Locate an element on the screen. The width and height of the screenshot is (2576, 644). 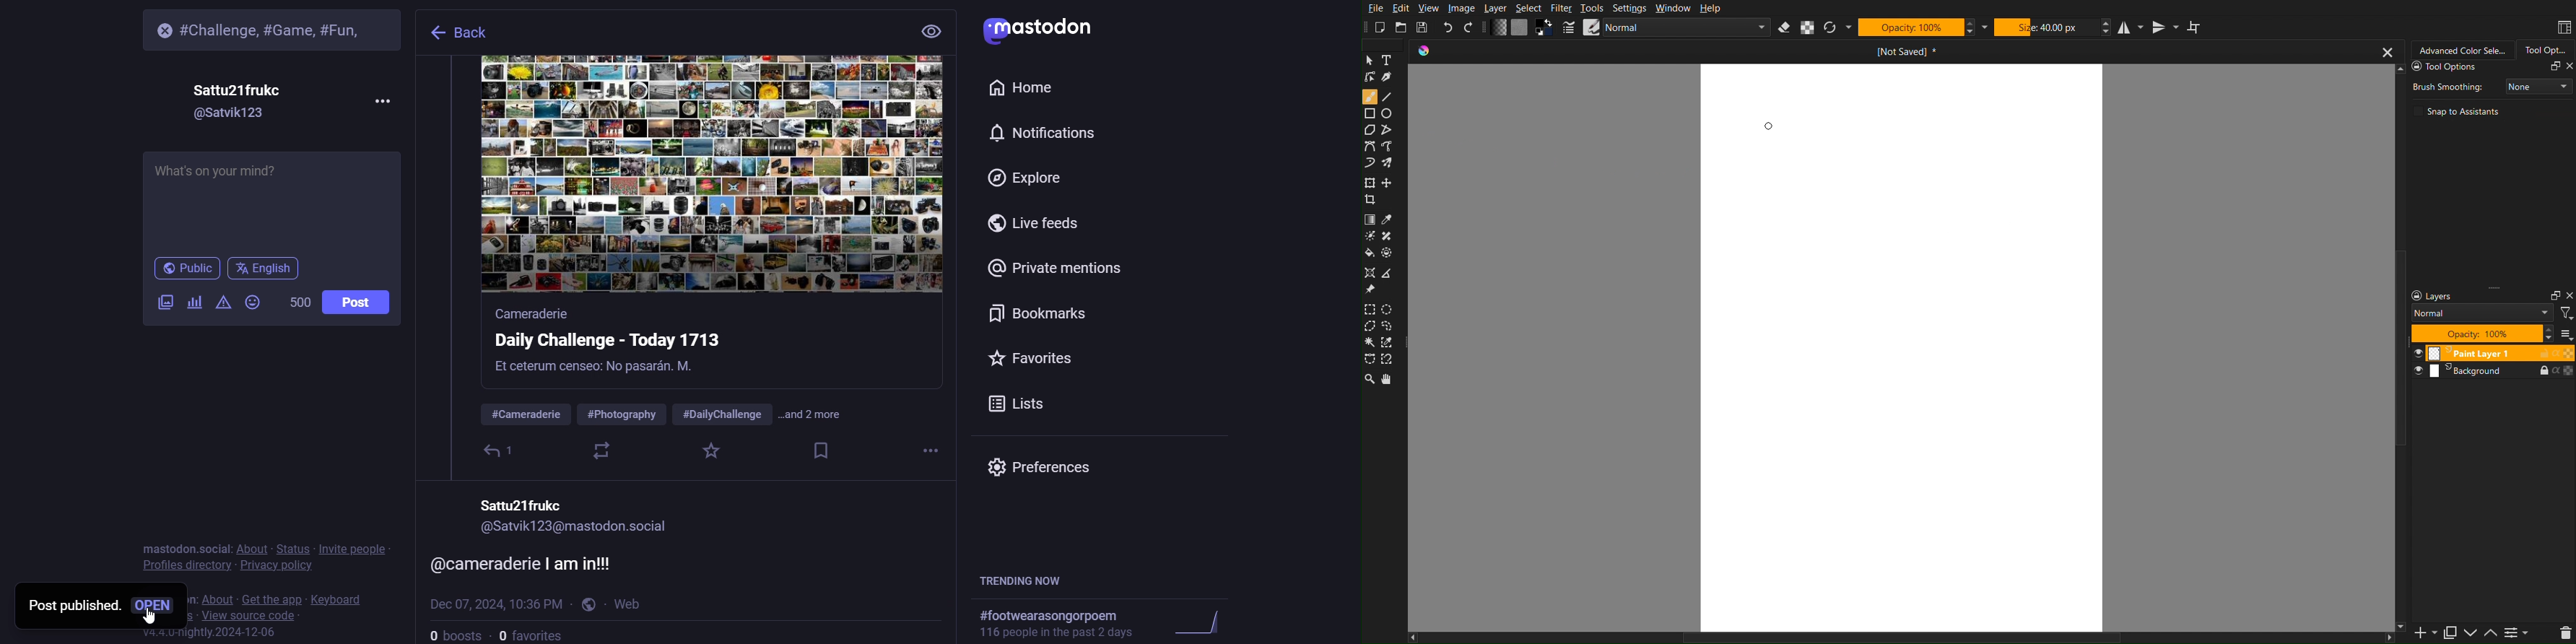
Convert Point is located at coordinates (1392, 273).